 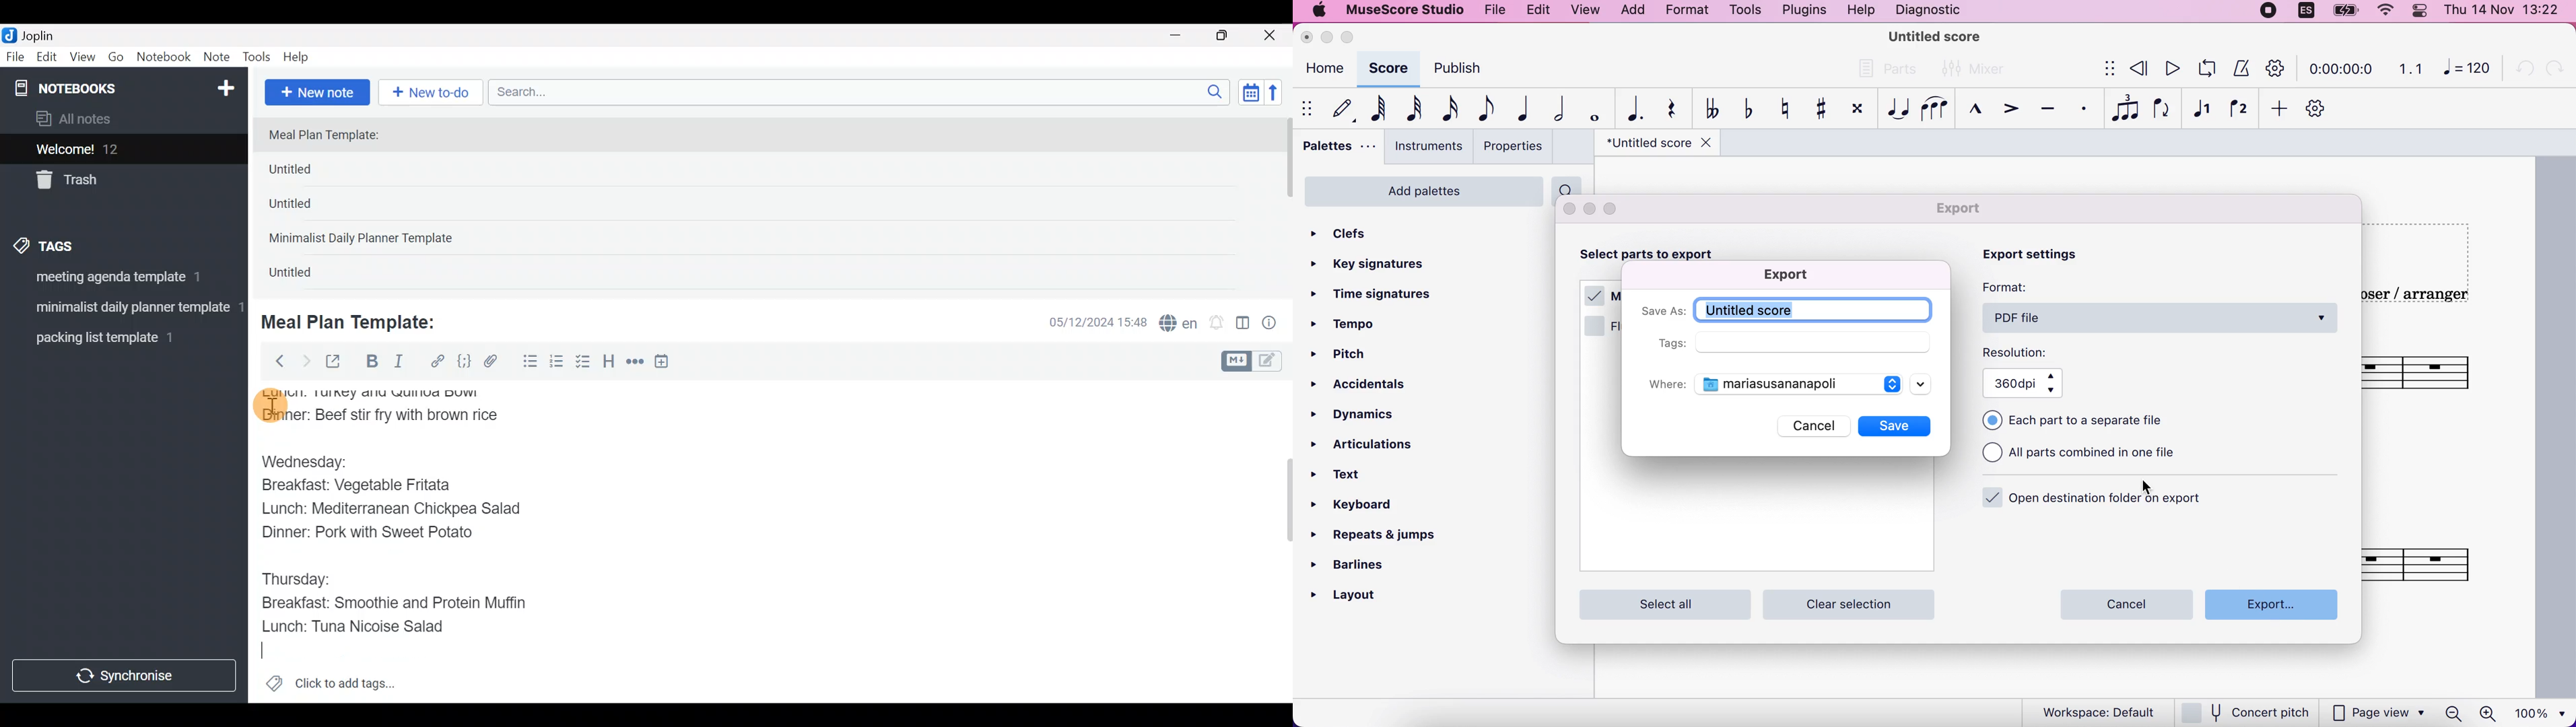 I want to click on text Cursor, so click(x=272, y=649).